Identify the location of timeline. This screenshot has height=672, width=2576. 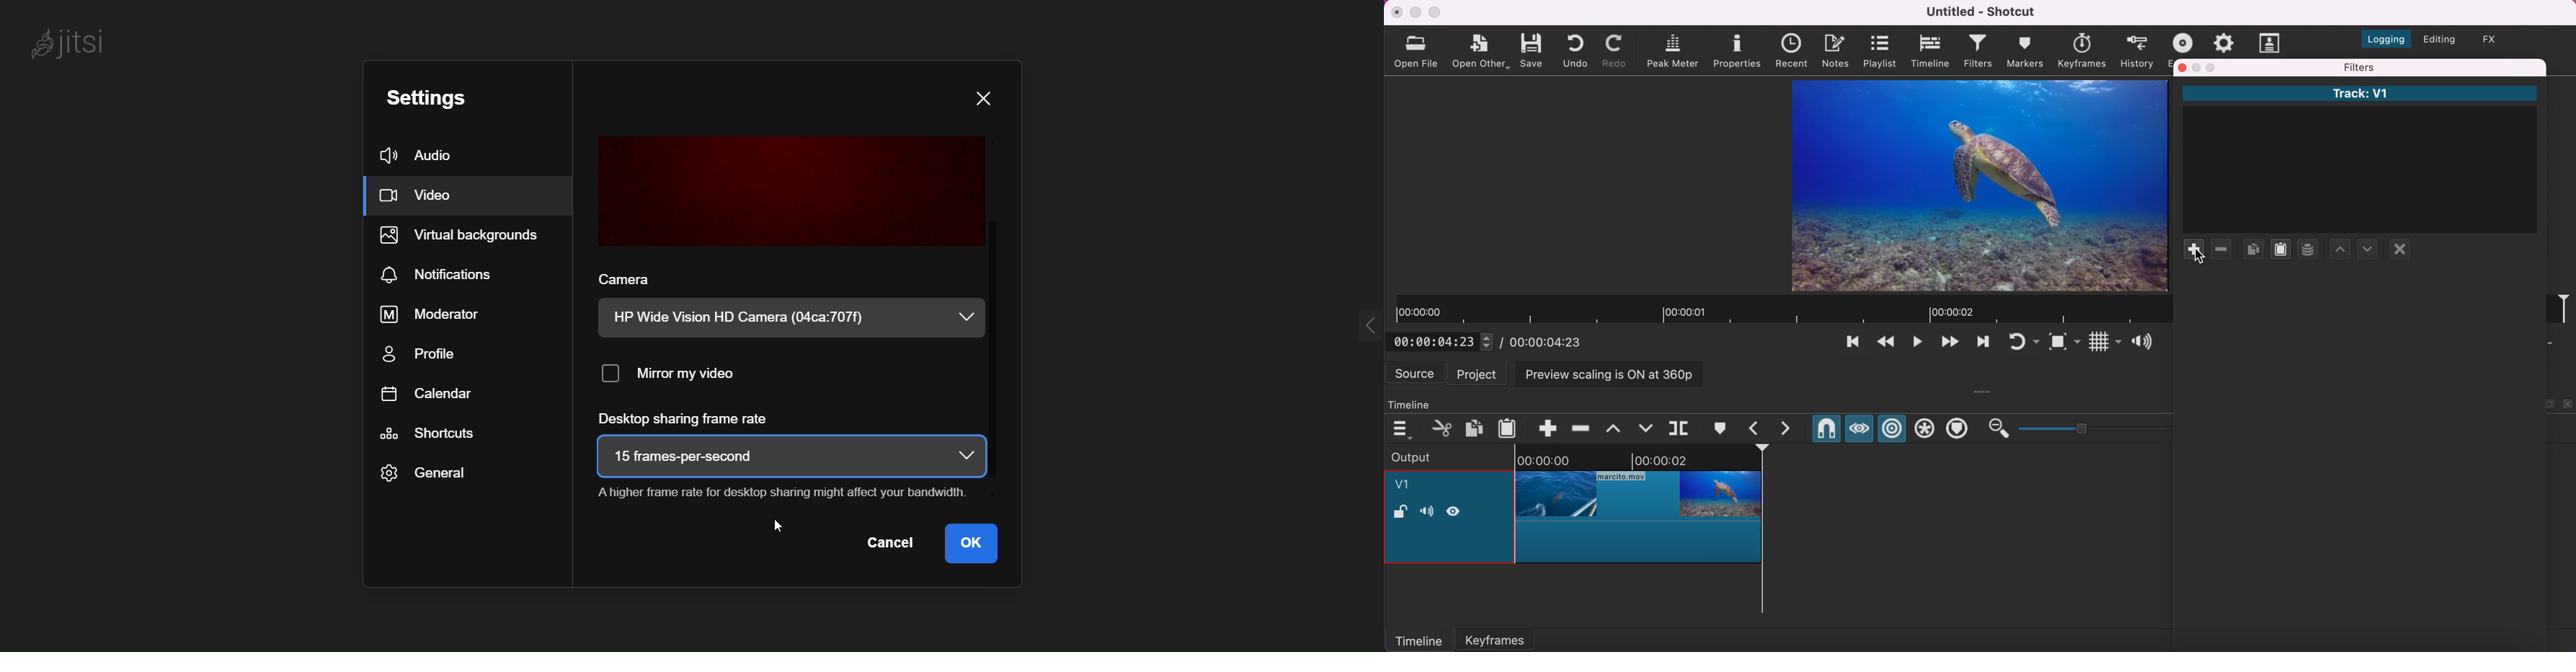
(1931, 51).